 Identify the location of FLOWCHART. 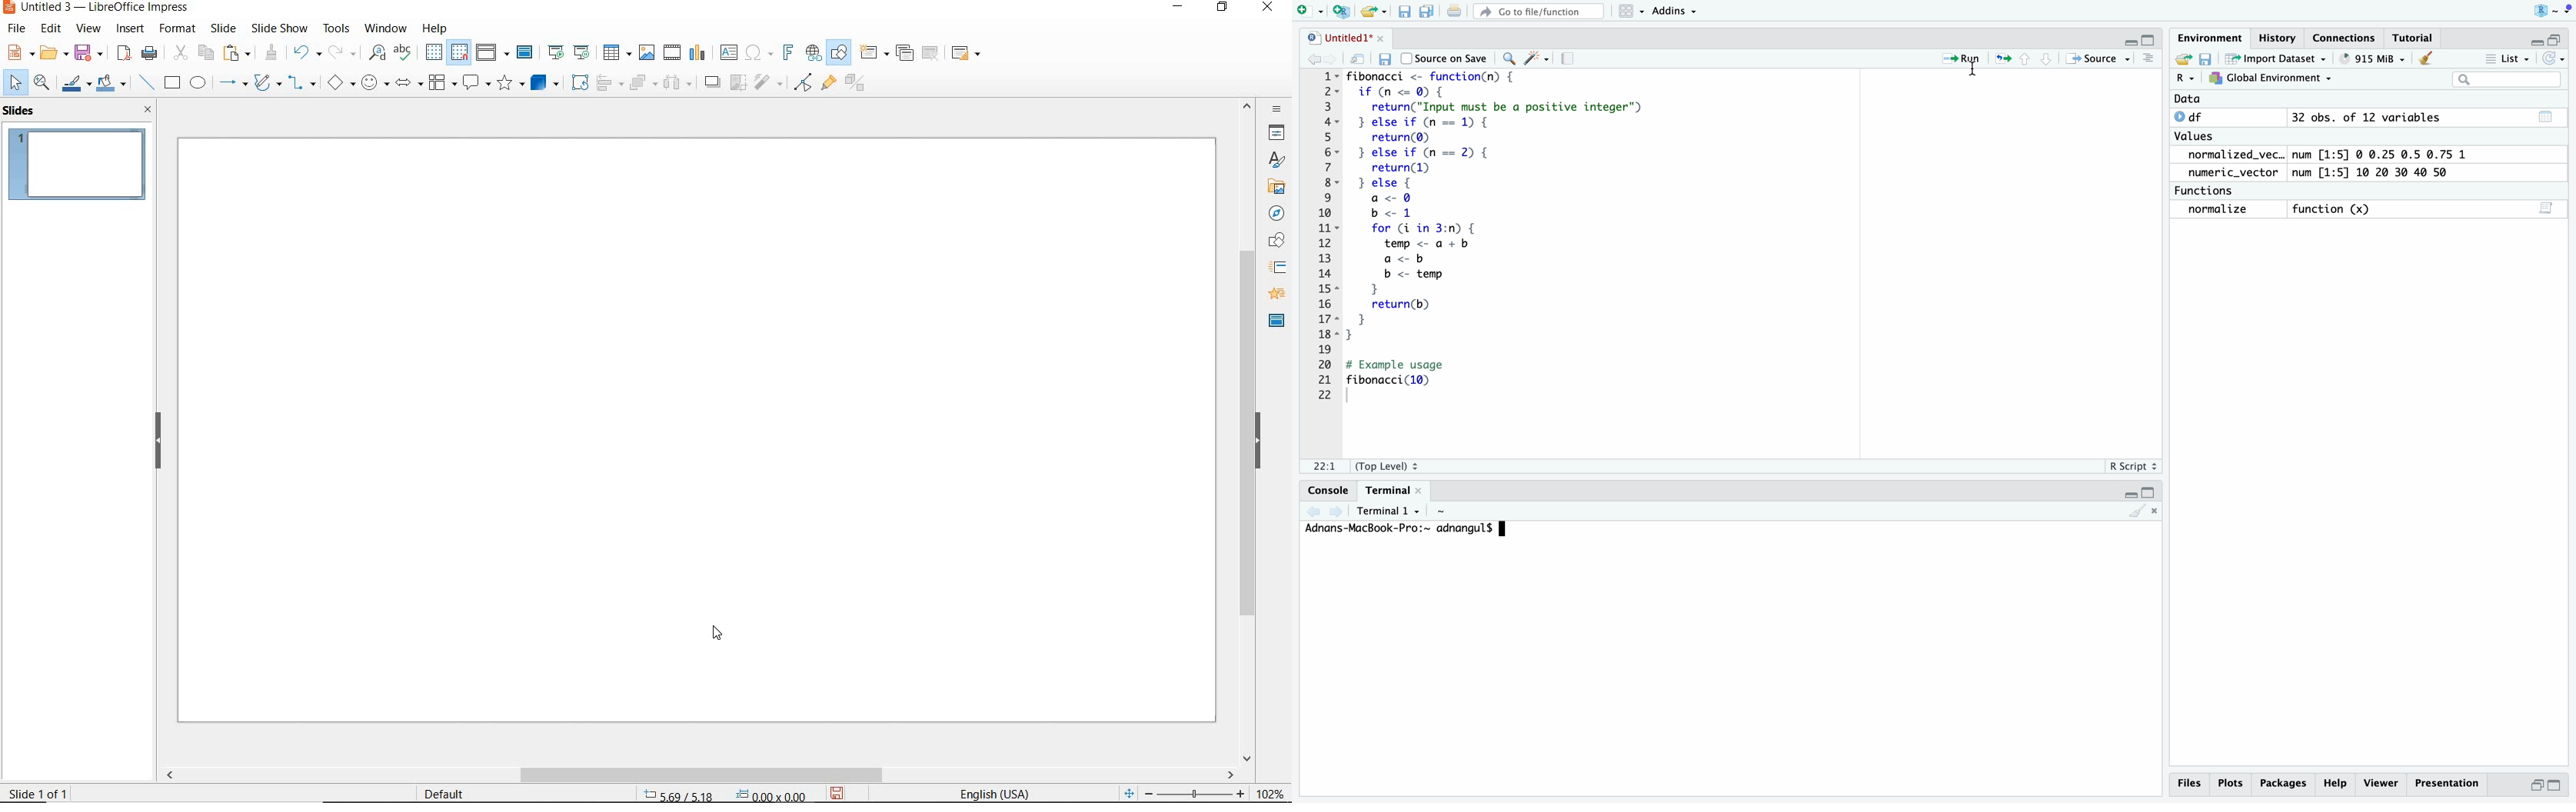
(441, 83).